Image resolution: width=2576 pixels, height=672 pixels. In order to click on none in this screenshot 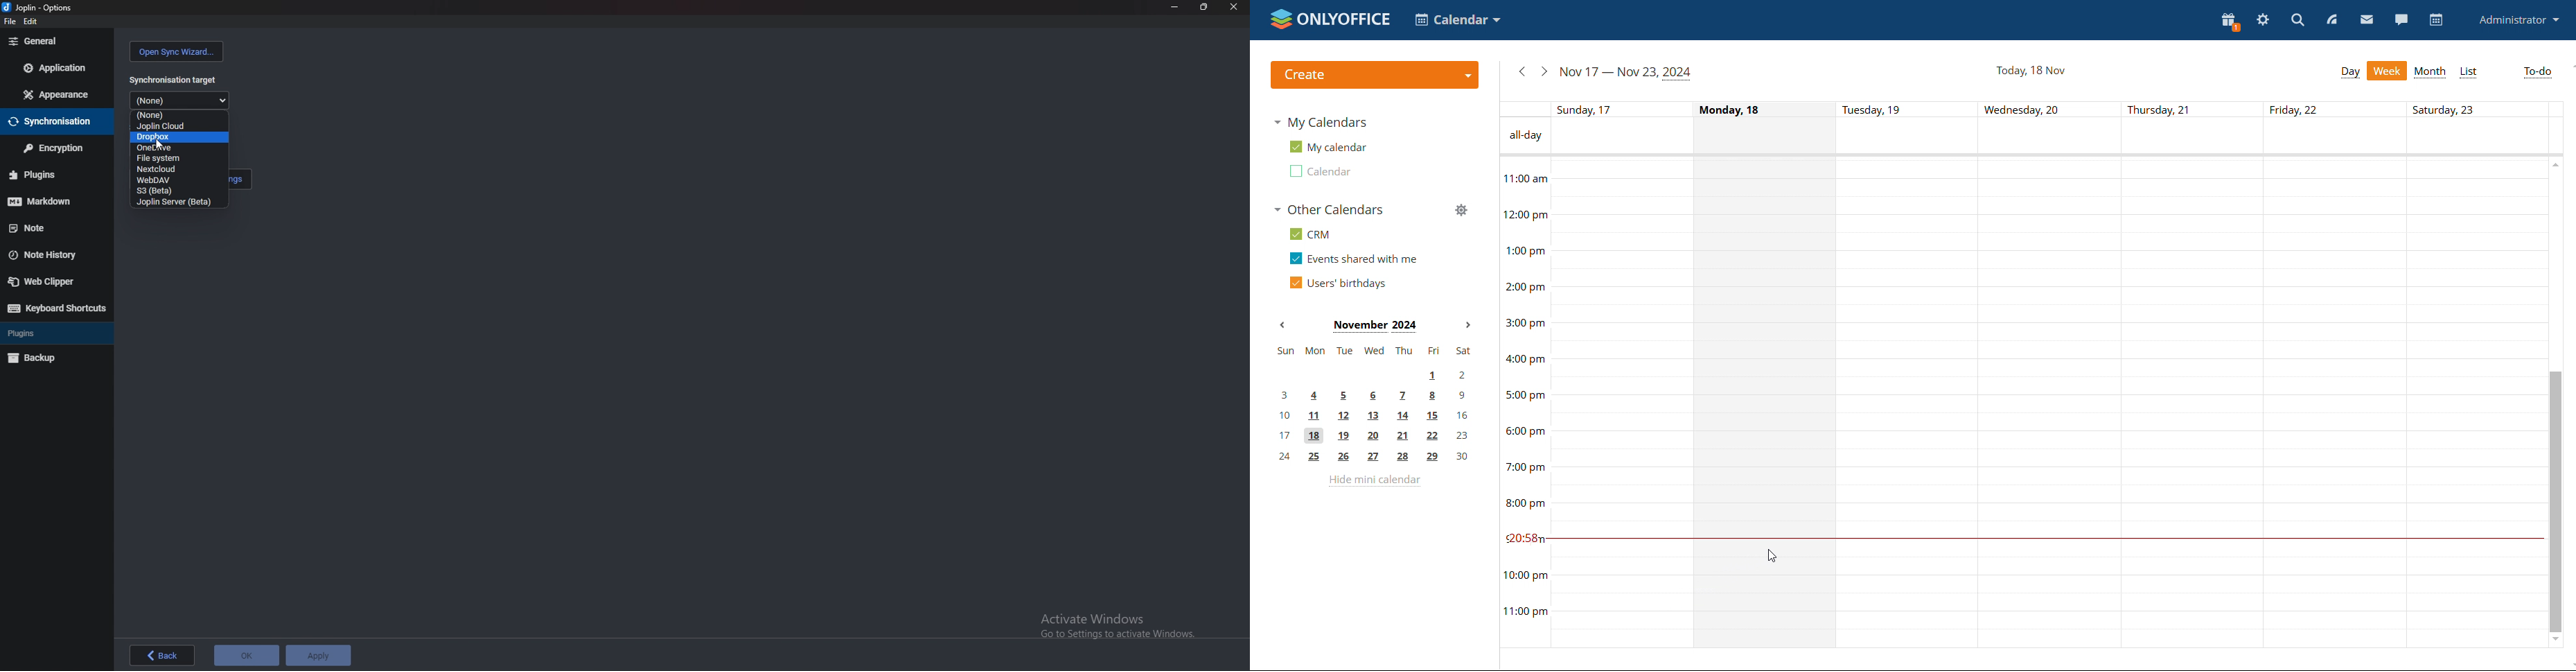, I will do `click(183, 100)`.